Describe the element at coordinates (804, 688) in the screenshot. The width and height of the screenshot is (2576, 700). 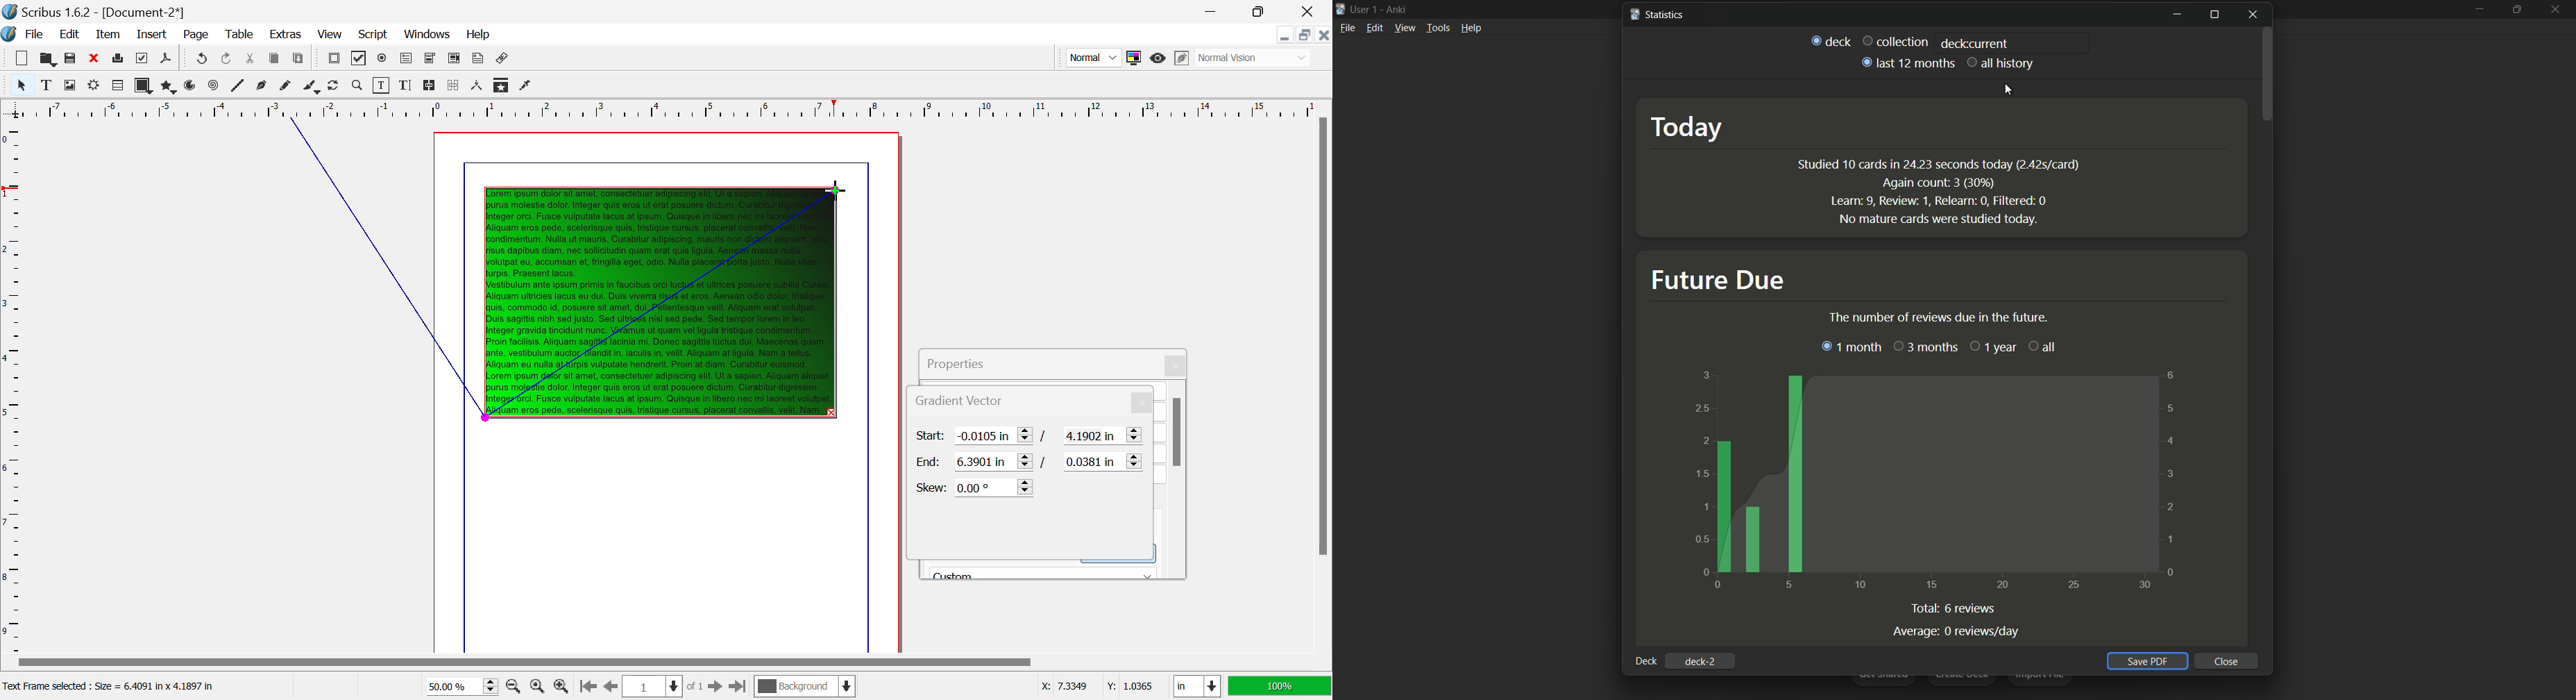
I see `Background` at that location.